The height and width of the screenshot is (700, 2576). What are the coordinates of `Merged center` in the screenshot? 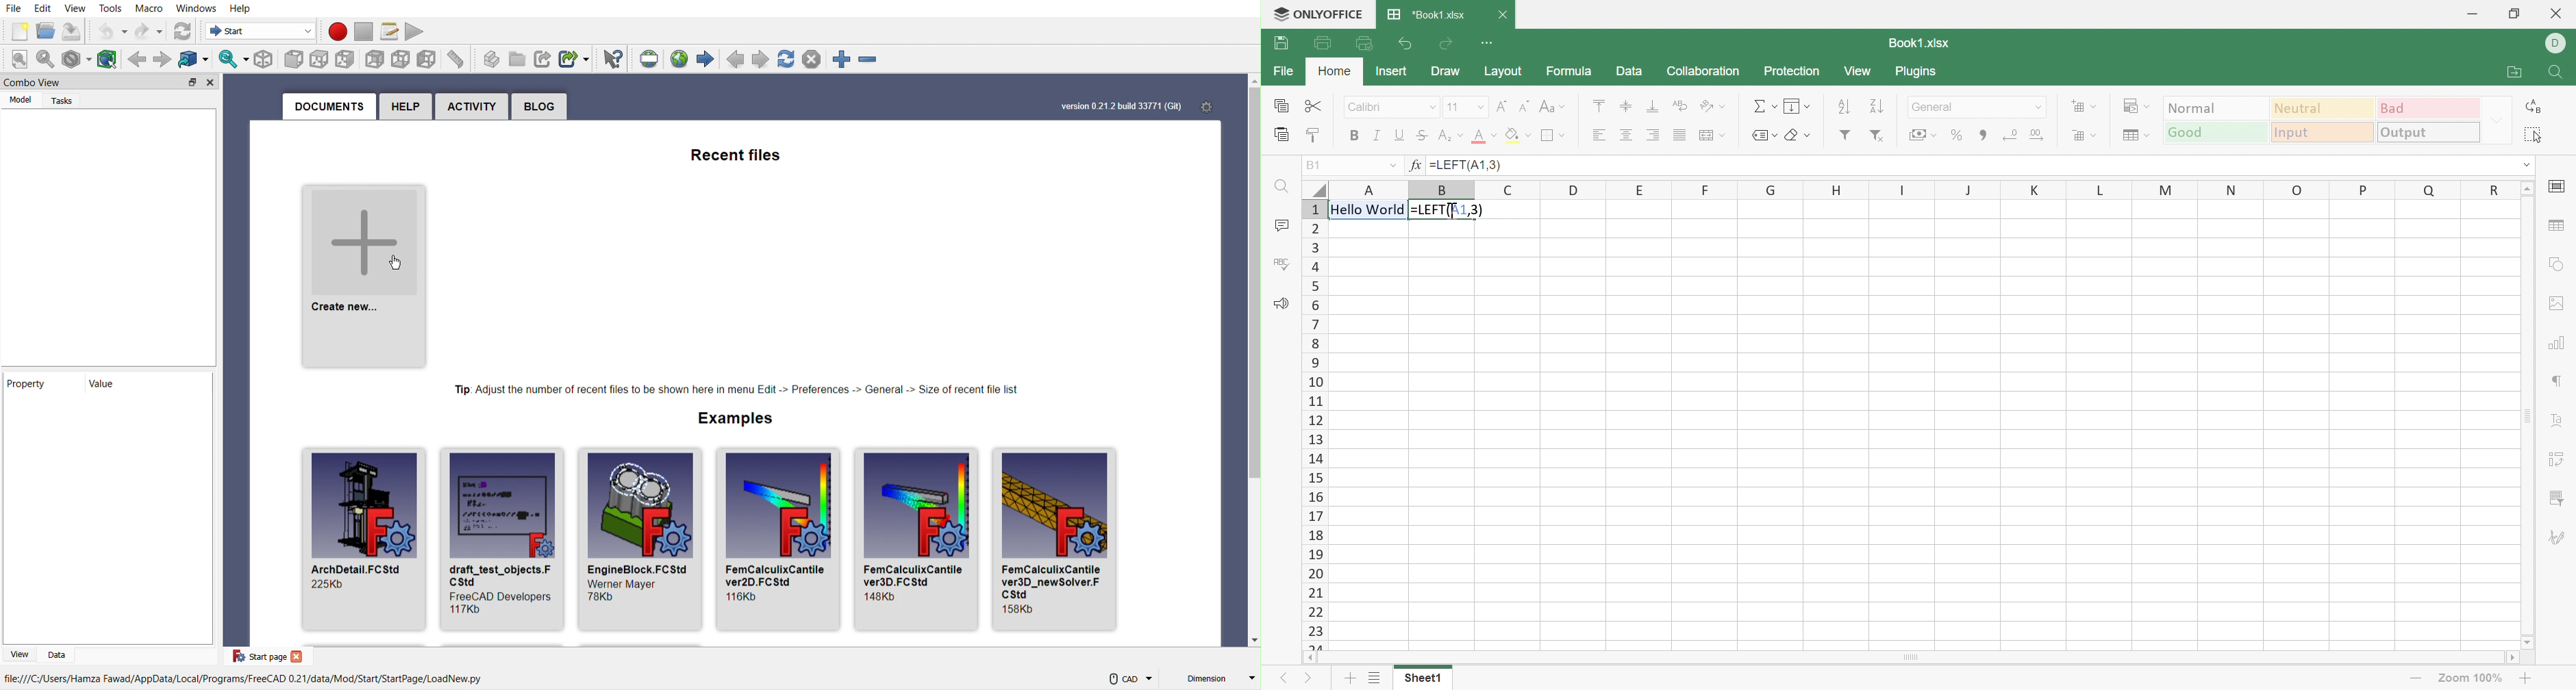 It's located at (1712, 133).